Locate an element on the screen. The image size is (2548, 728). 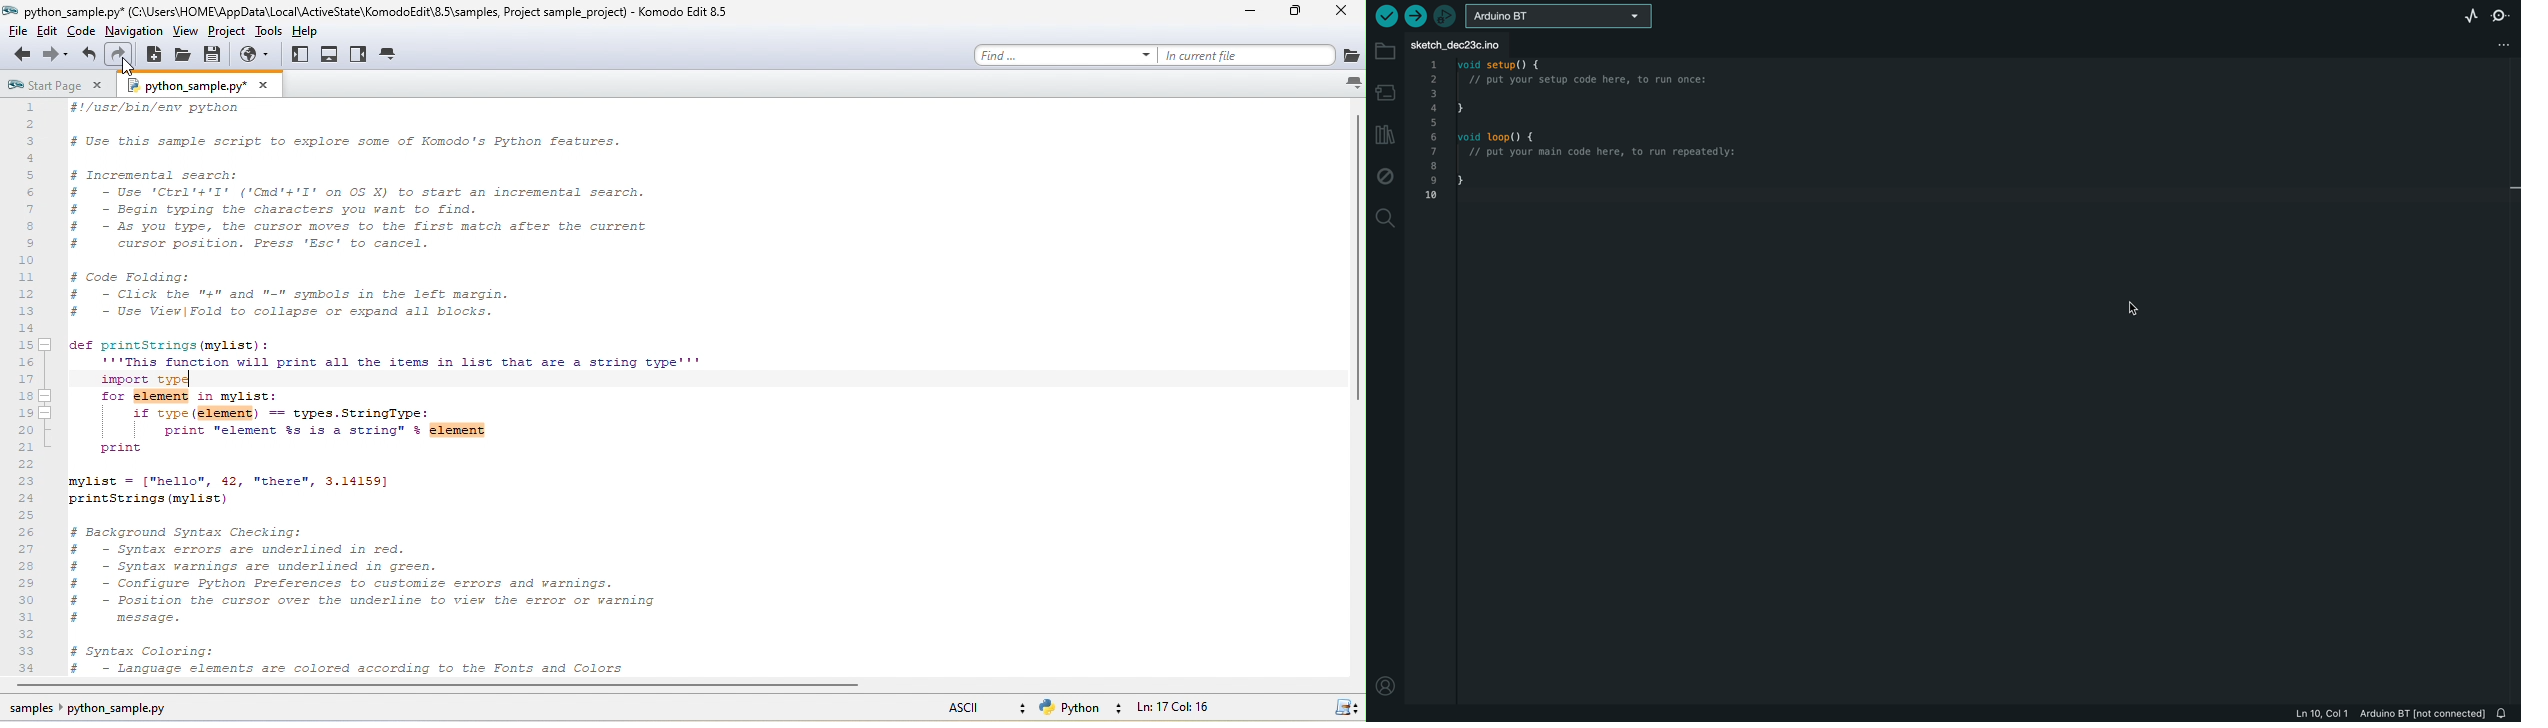
minimize is located at coordinates (1243, 11).